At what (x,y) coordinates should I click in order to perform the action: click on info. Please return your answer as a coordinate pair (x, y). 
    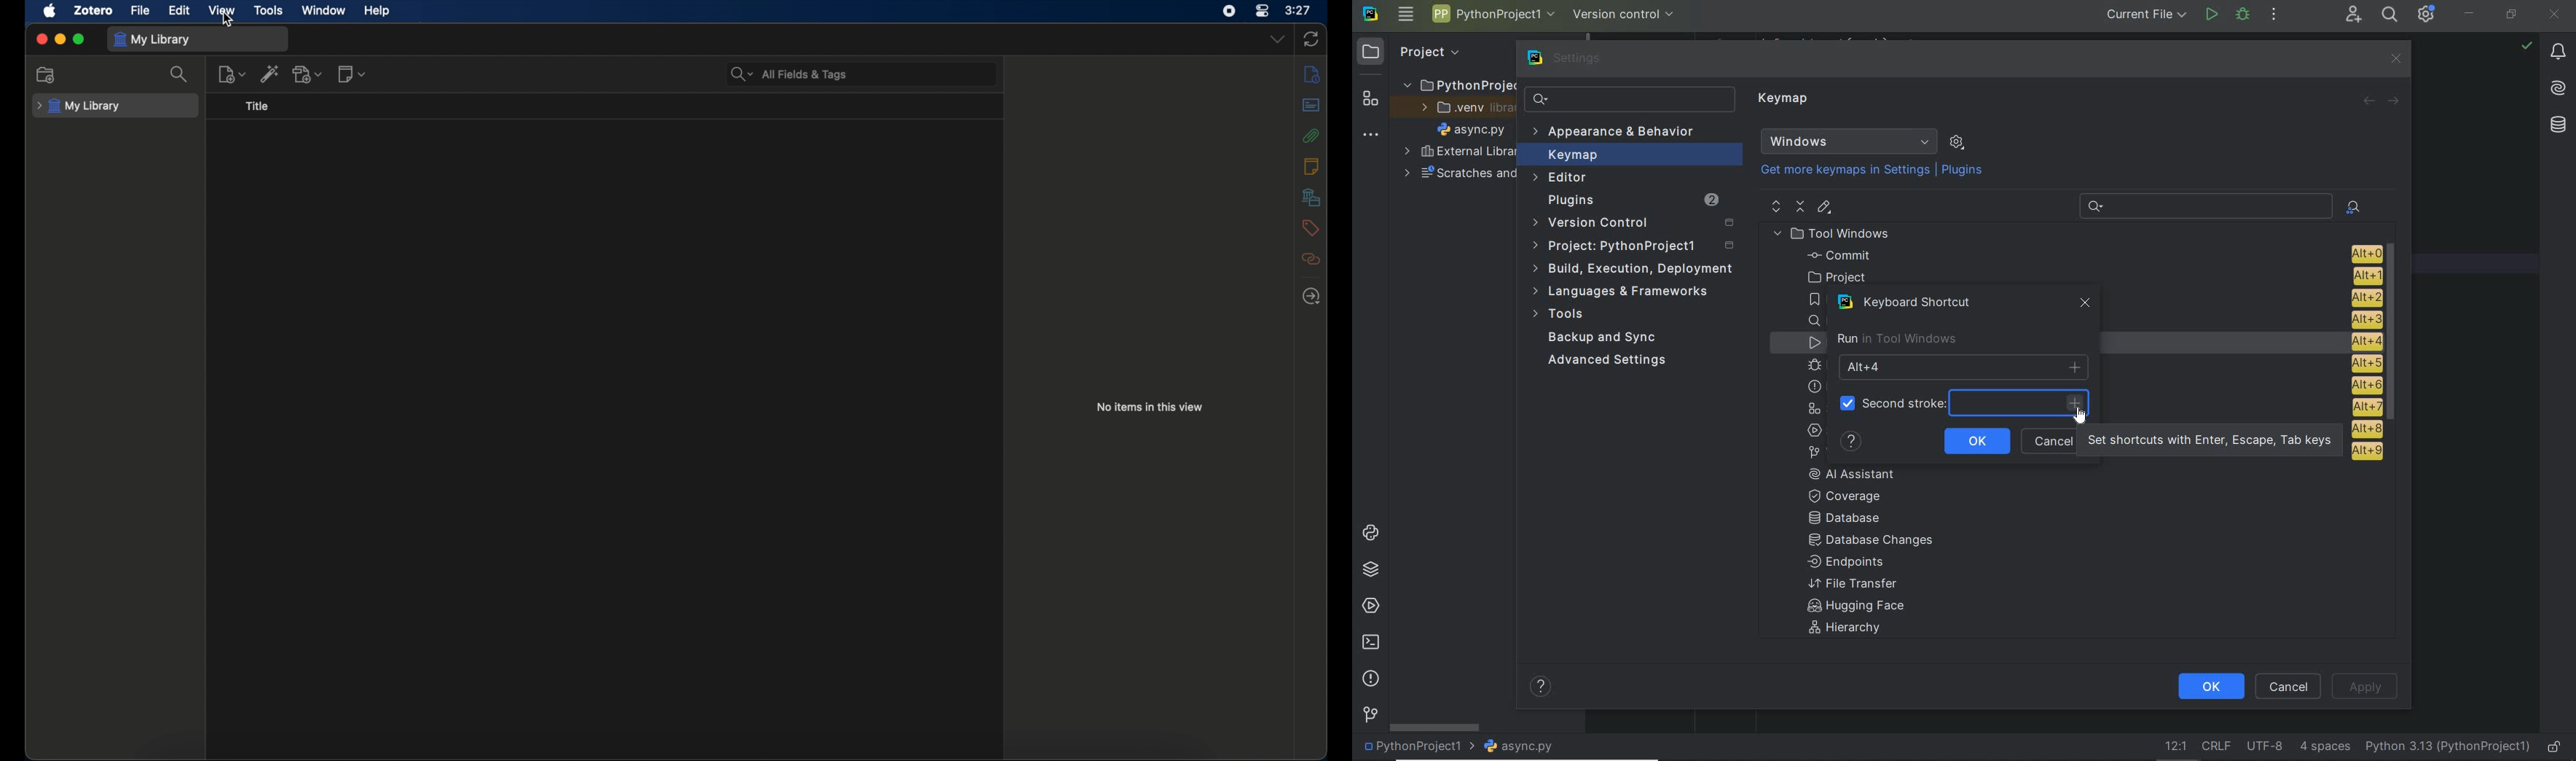
    Looking at the image, I should click on (1311, 166).